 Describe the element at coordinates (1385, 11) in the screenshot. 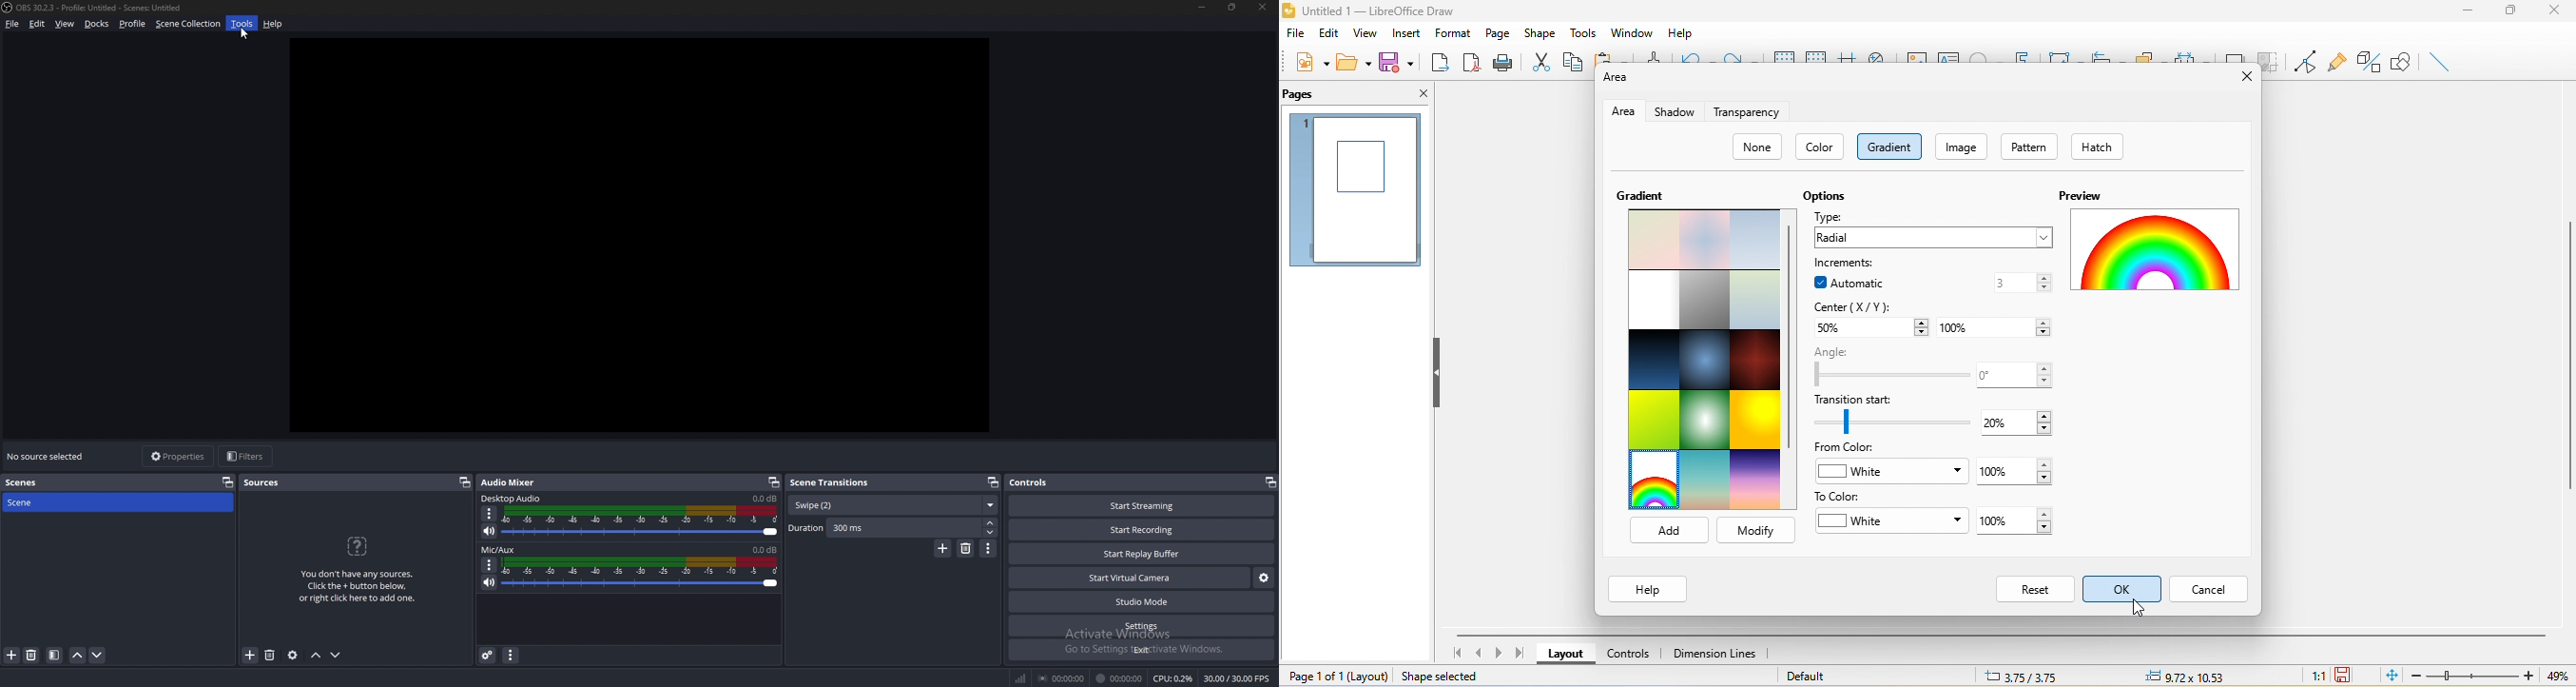

I see `title` at that location.